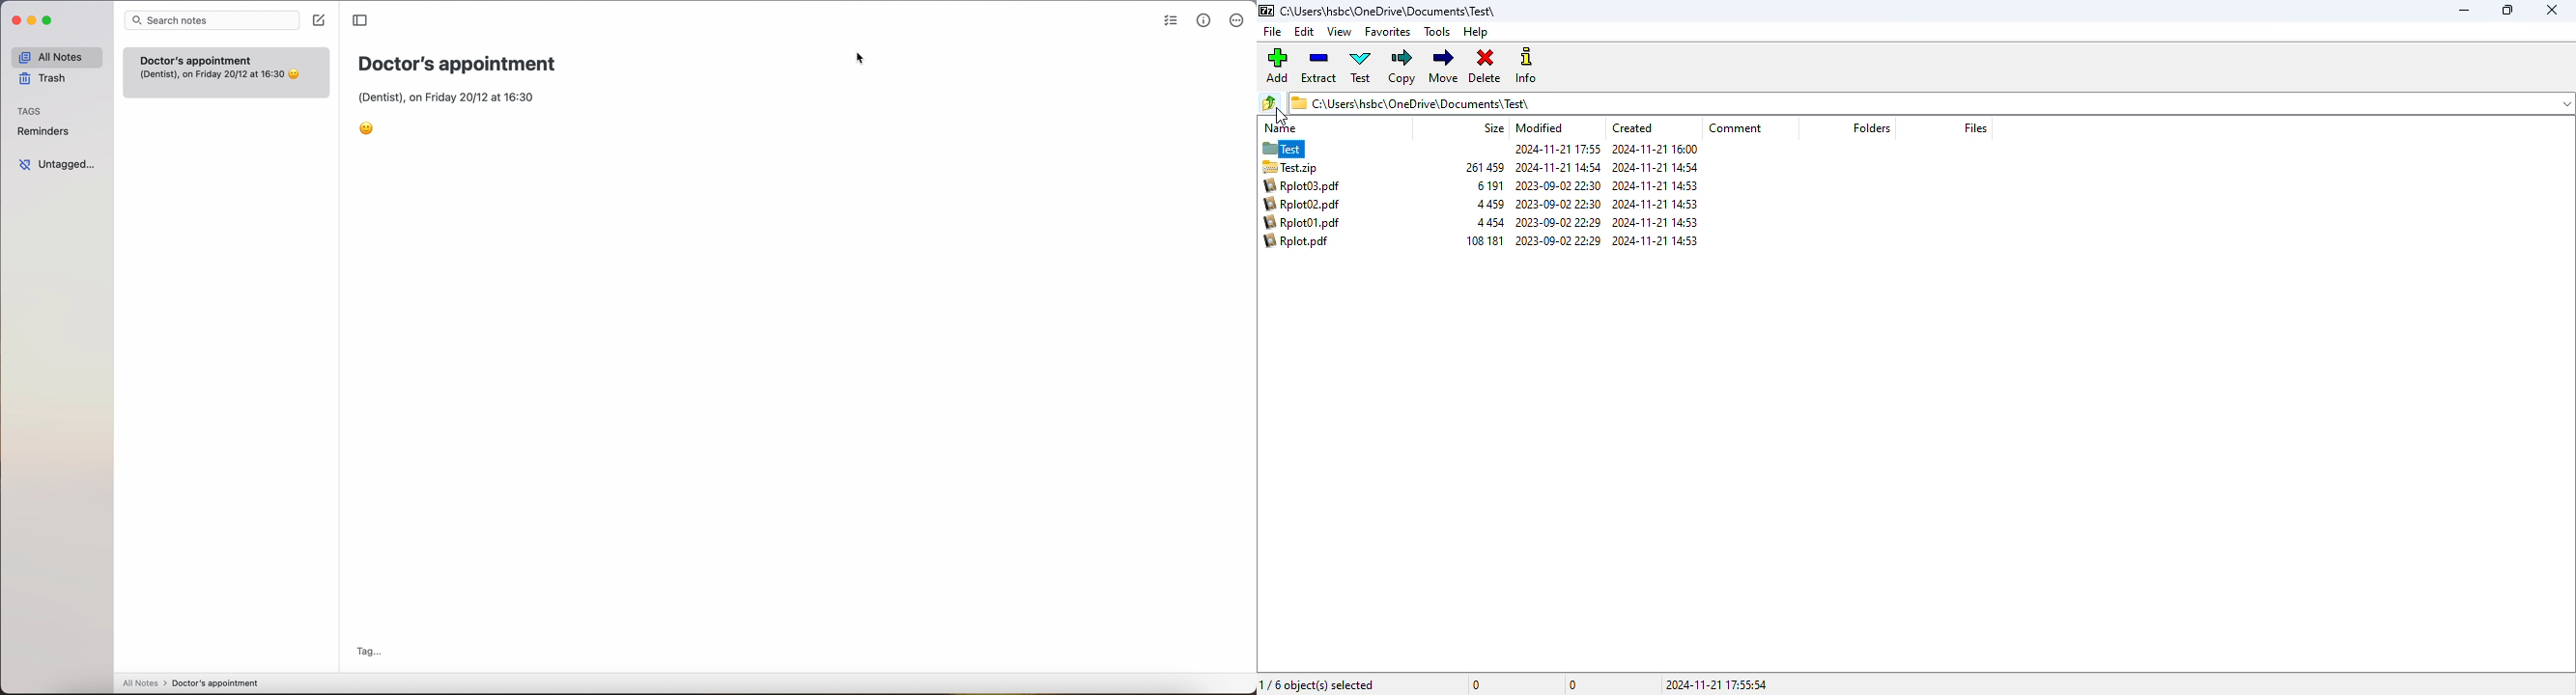  Describe the element at coordinates (1485, 65) in the screenshot. I see `delete` at that location.